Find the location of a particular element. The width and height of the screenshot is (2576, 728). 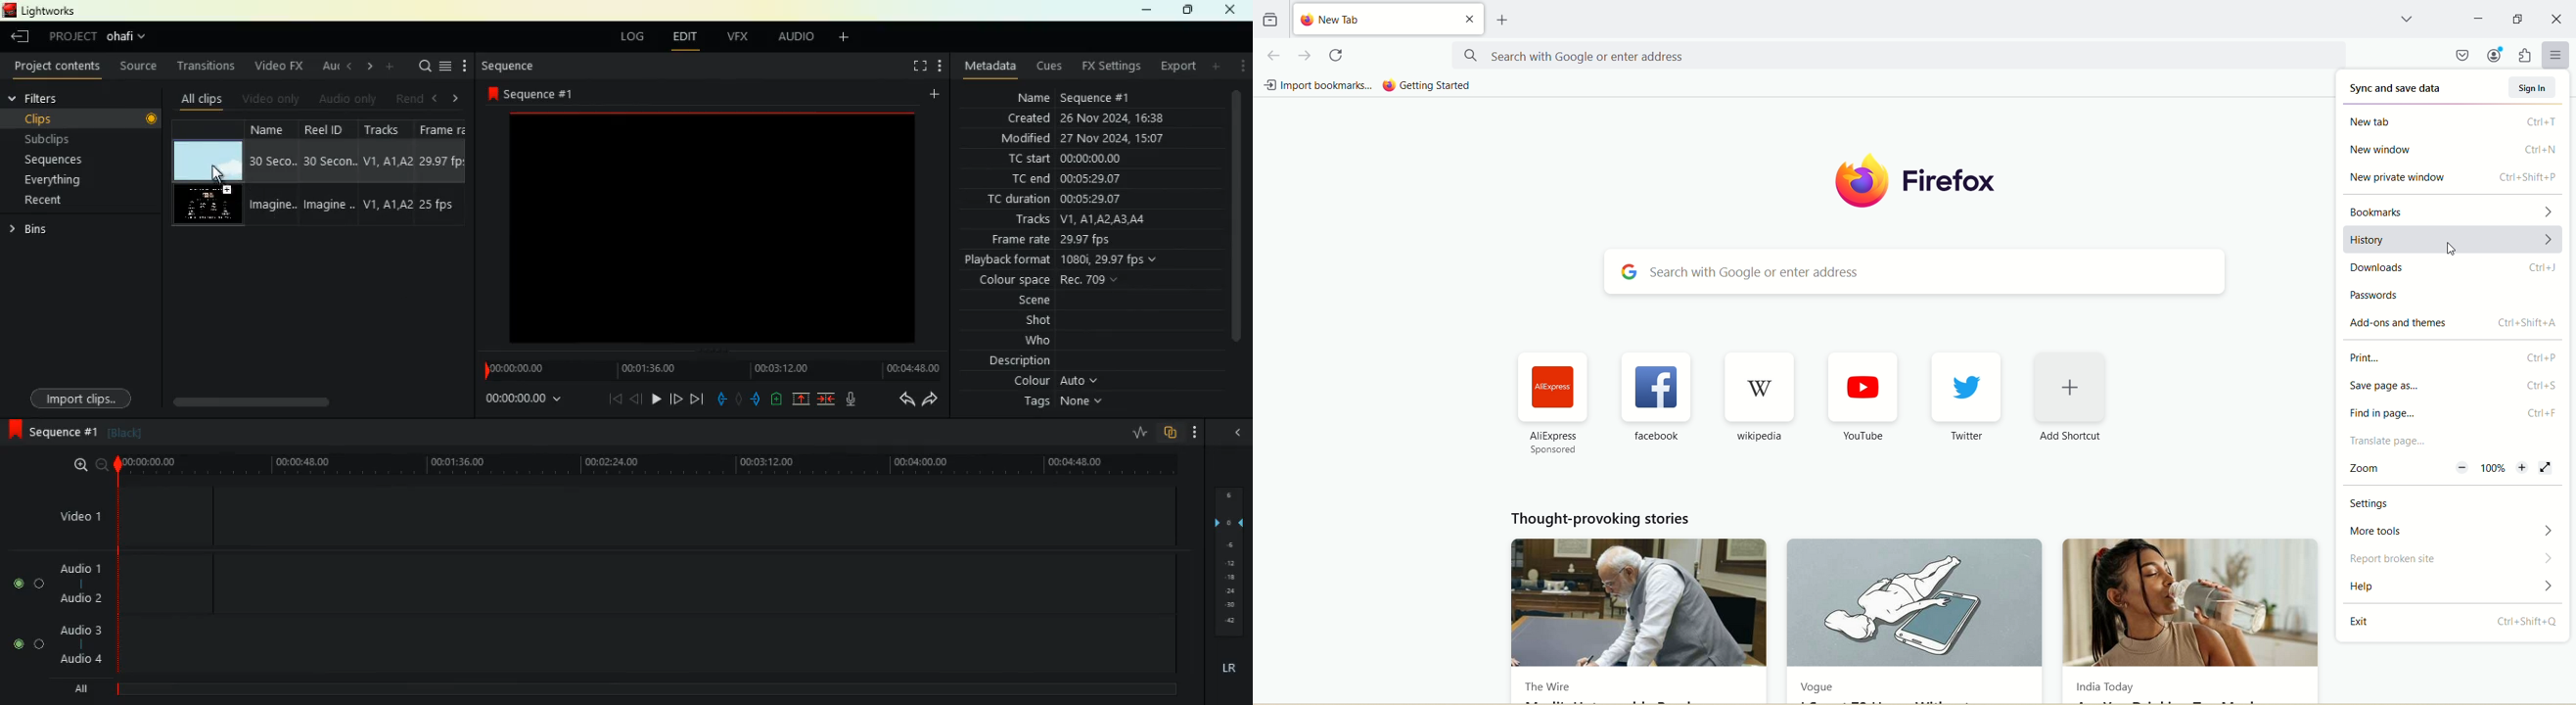

back is located at coordinates (898, 402).